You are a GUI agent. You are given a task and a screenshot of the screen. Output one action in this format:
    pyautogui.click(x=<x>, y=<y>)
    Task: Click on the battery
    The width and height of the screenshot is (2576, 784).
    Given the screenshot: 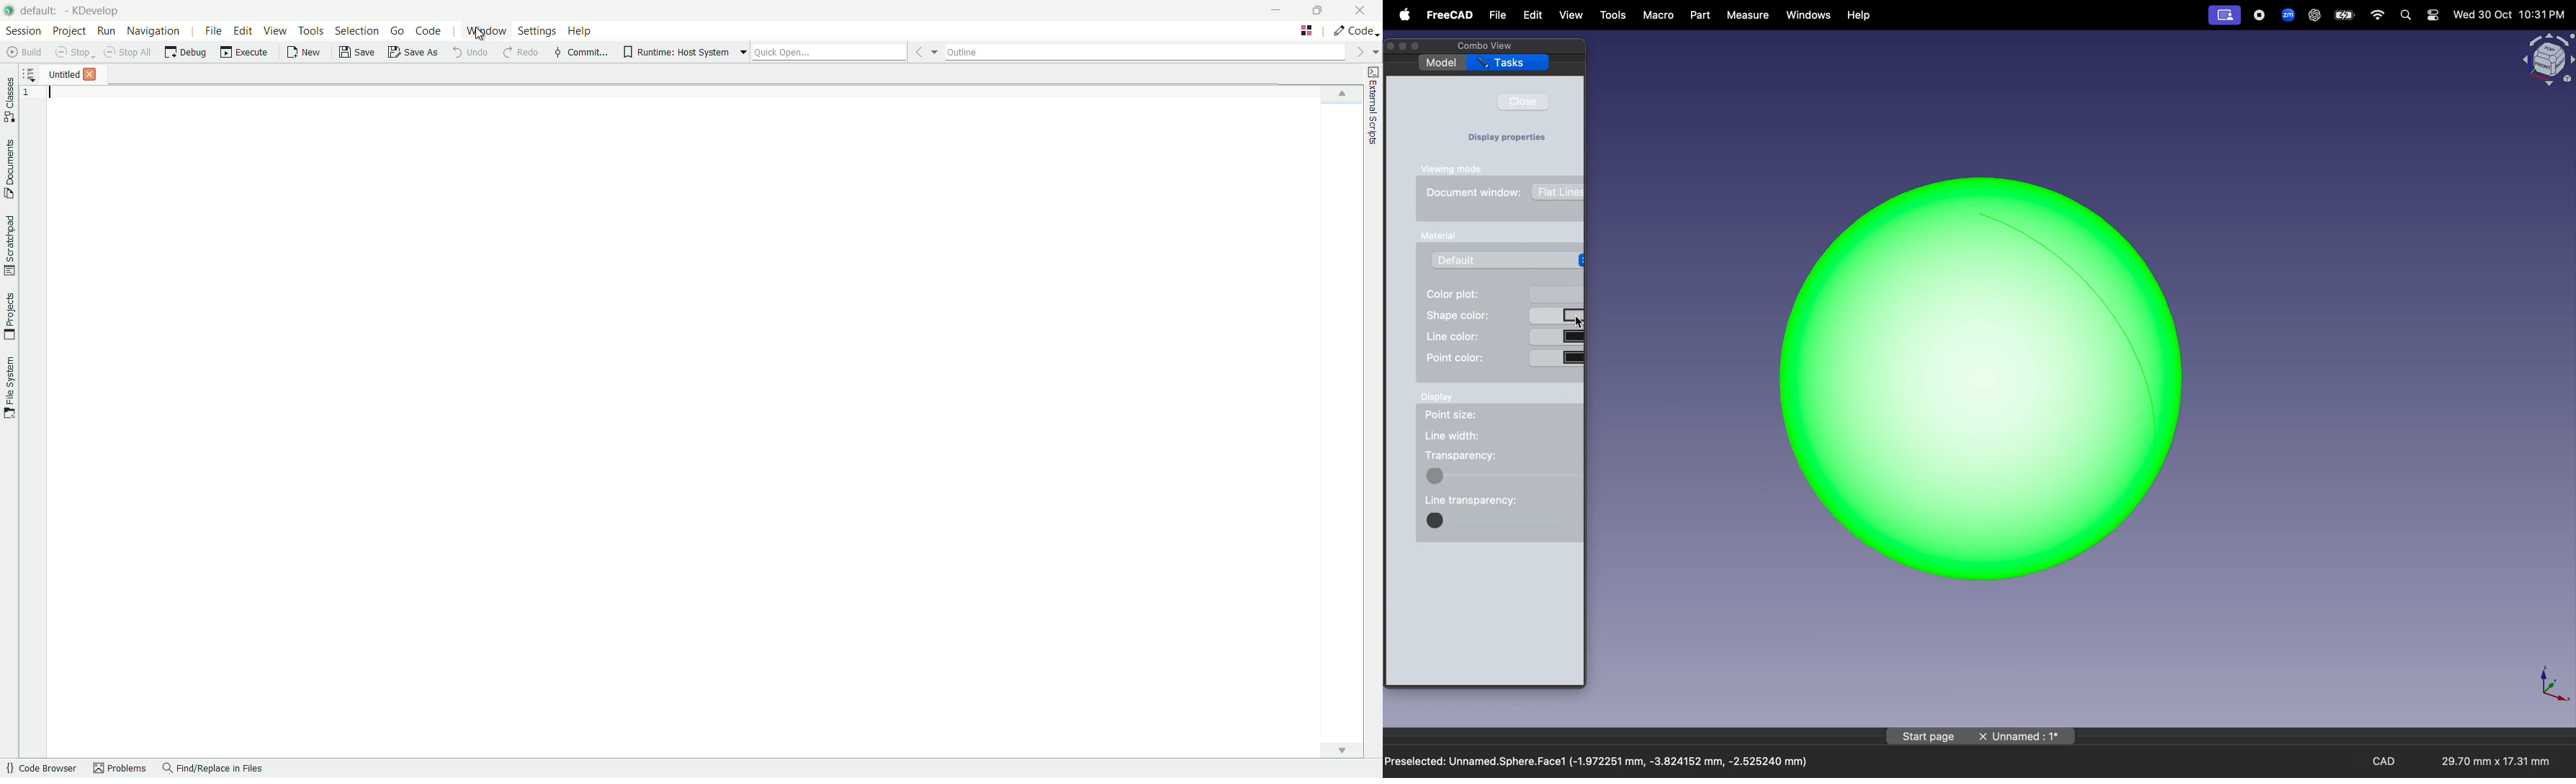 What is the action you would take?
    pyautogui.click(x=2344, y=15)
    